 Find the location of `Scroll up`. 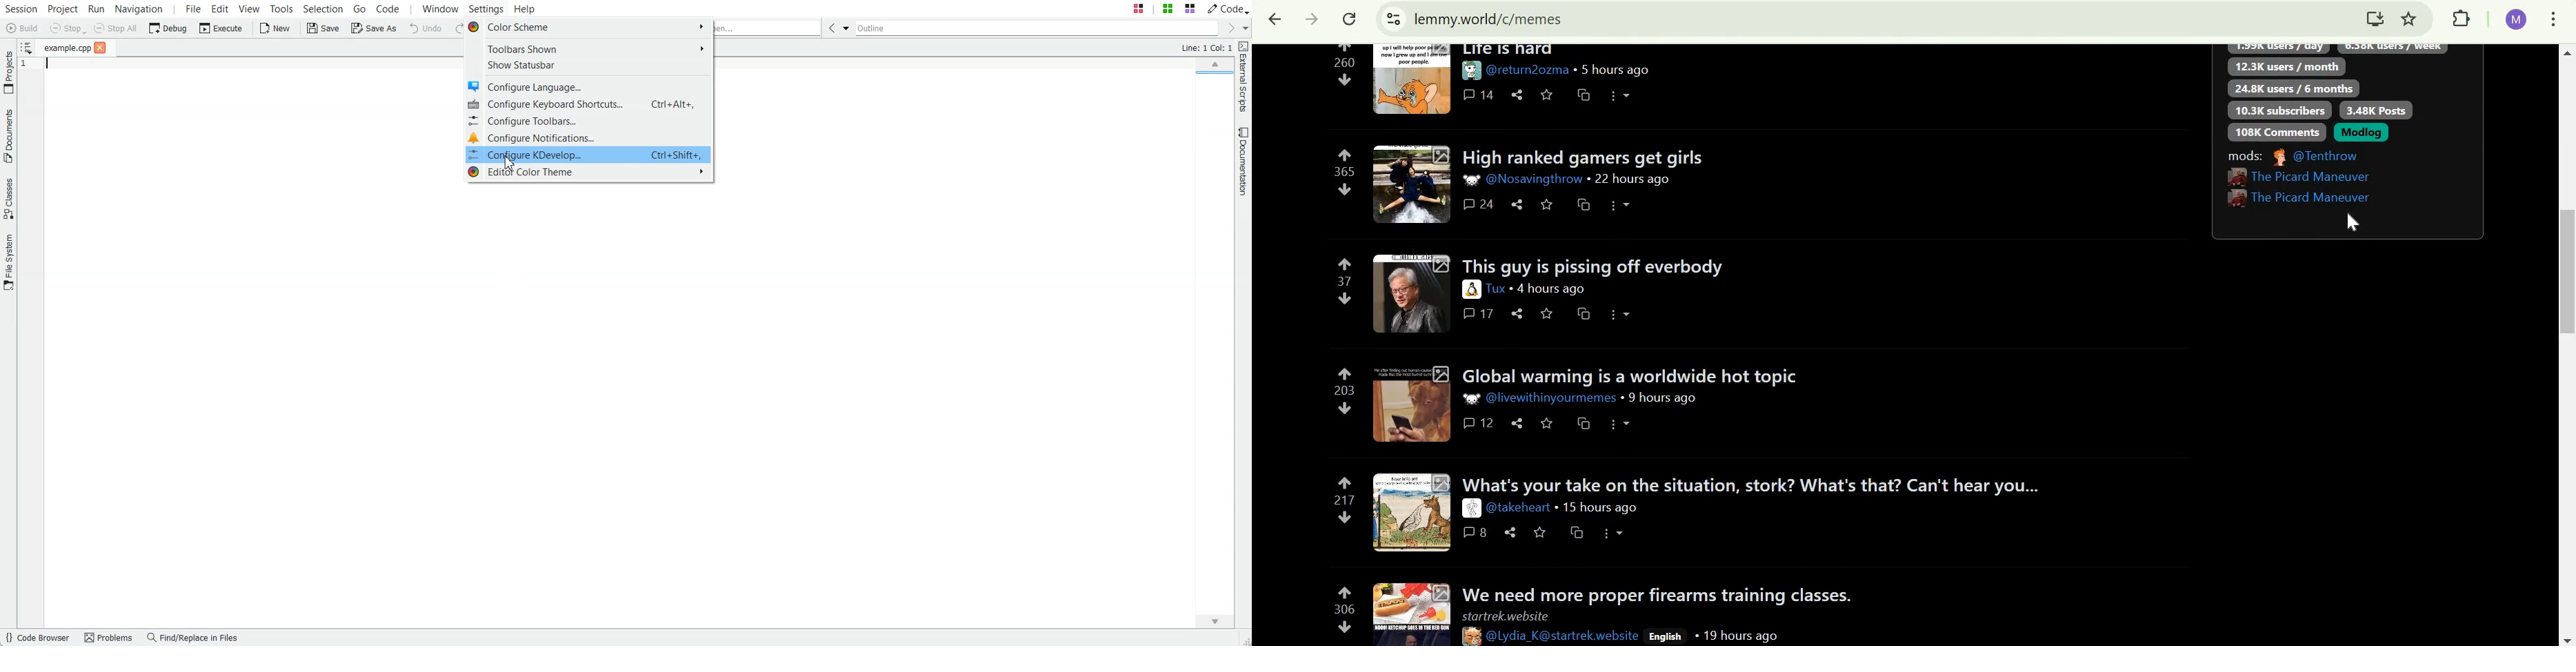

Scroll up is located at coordinates (1214, 63).